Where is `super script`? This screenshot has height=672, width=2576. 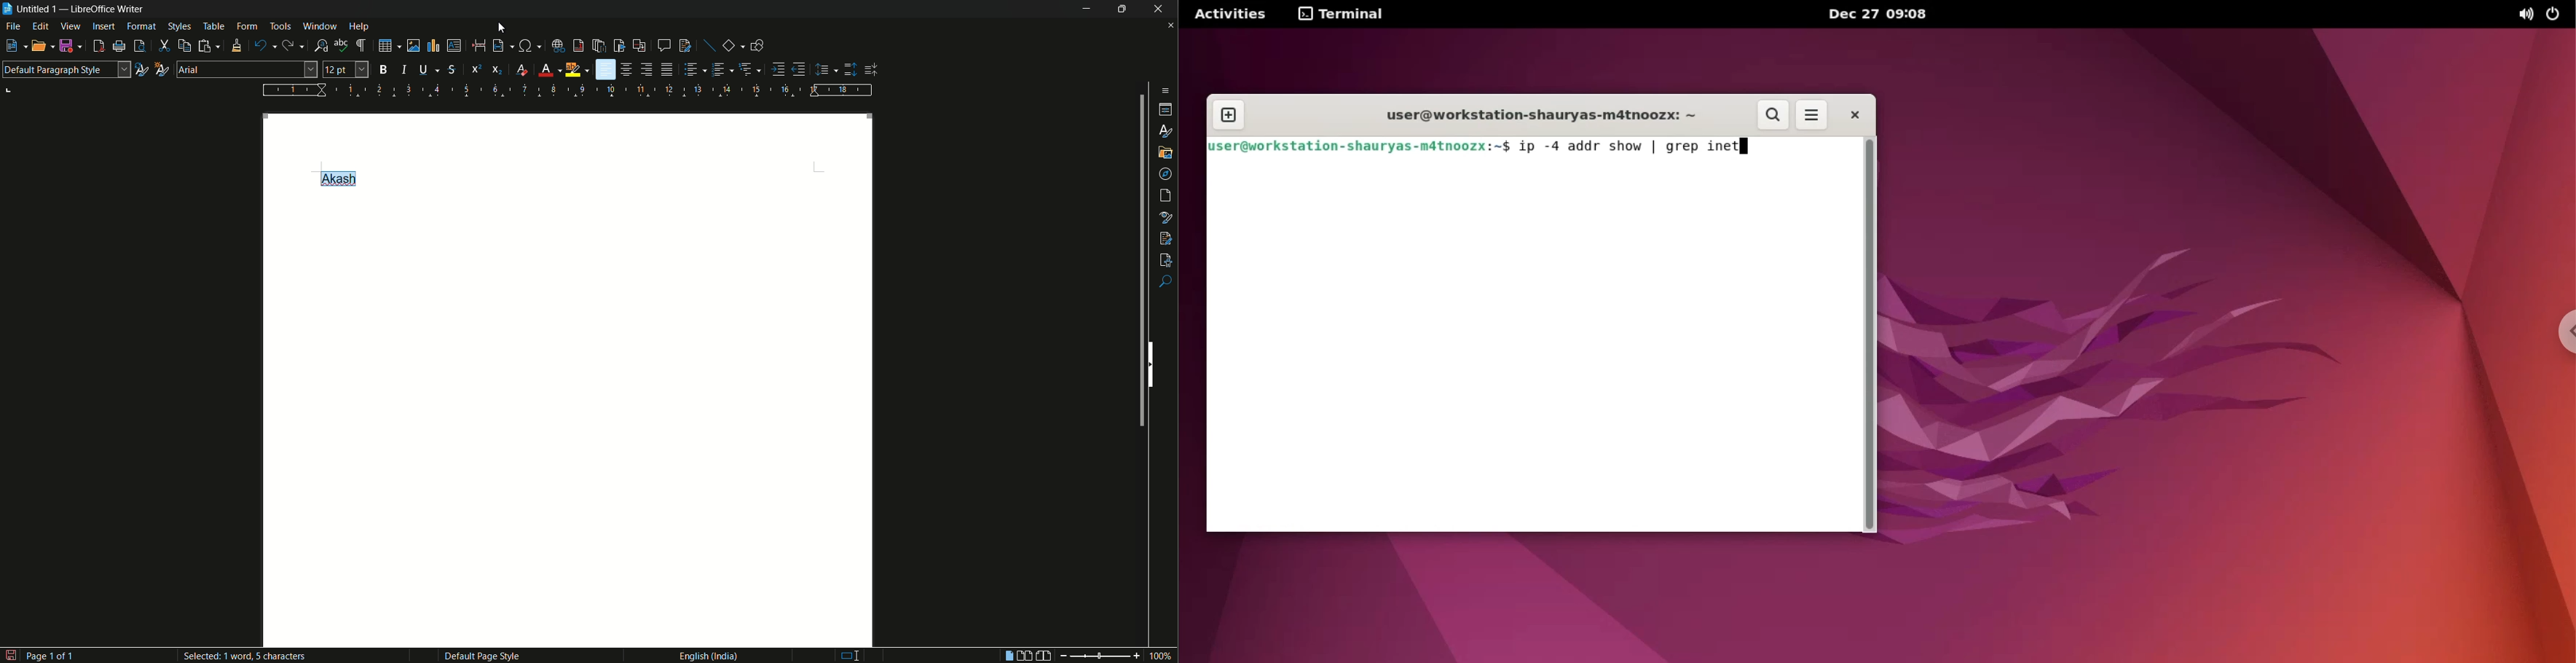 super script is located at coordinates (476, 68).